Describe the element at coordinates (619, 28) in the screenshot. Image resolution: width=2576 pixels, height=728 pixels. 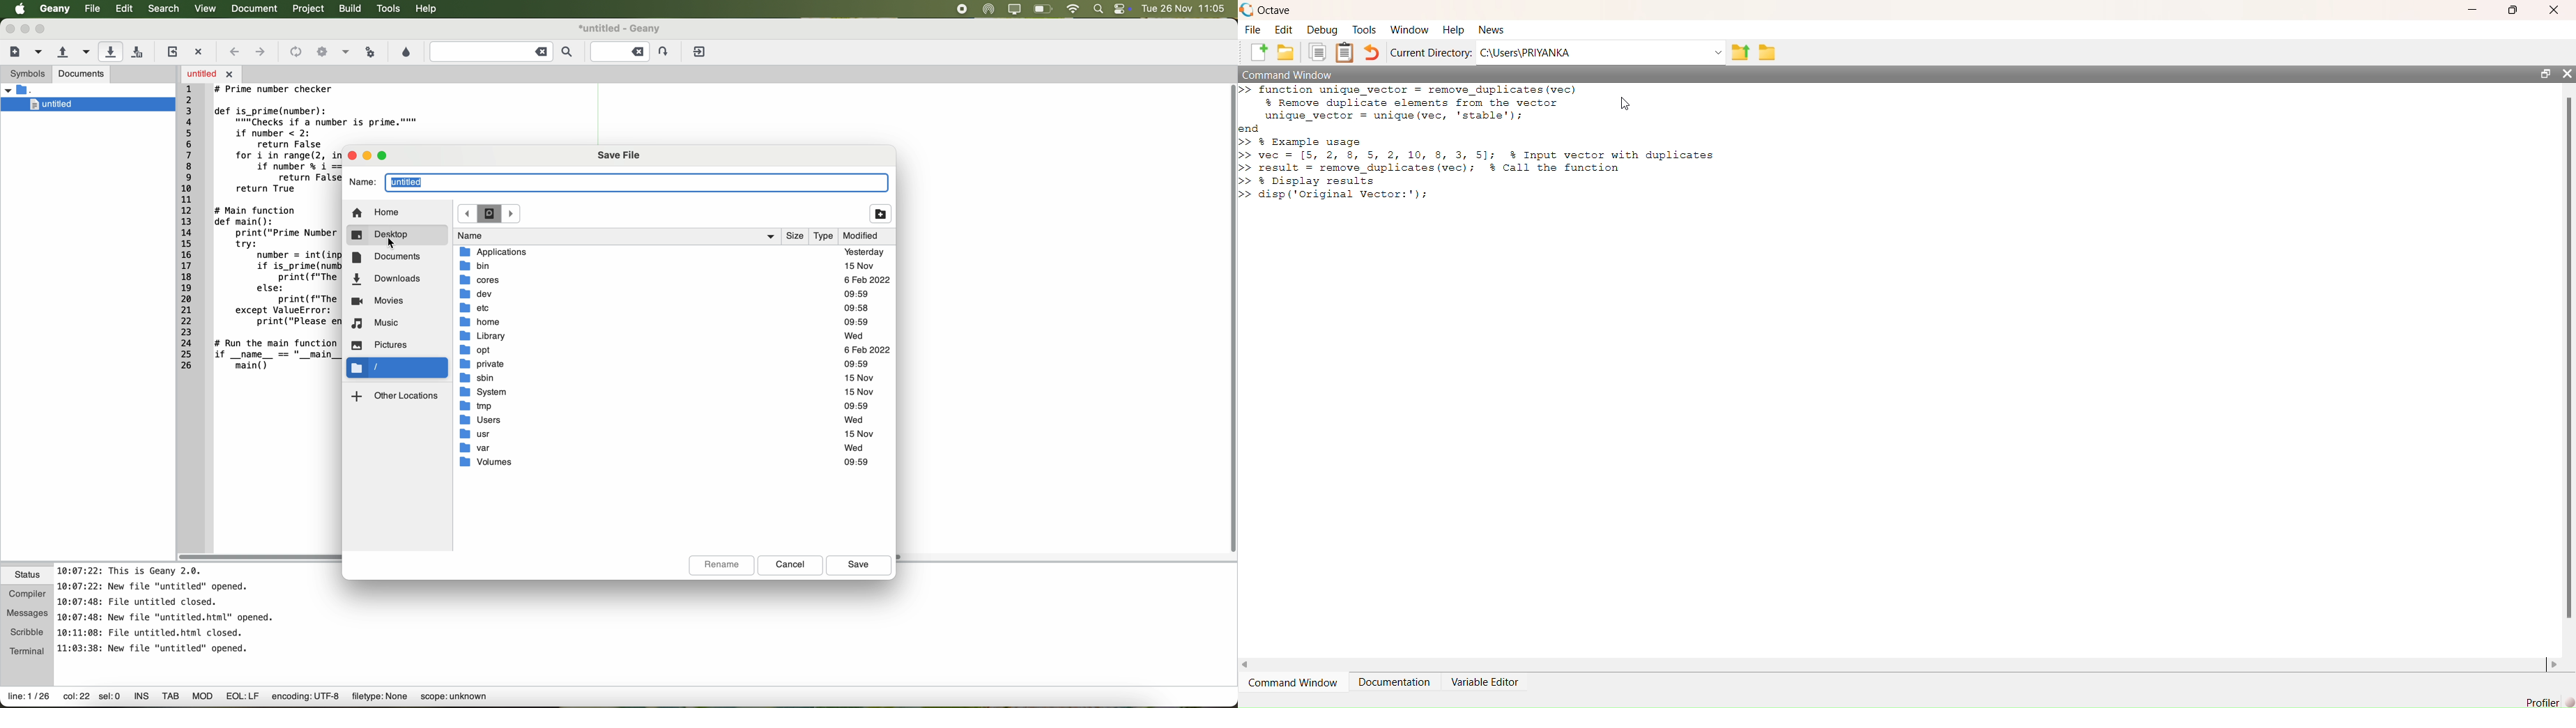
I see `file name` at that location.